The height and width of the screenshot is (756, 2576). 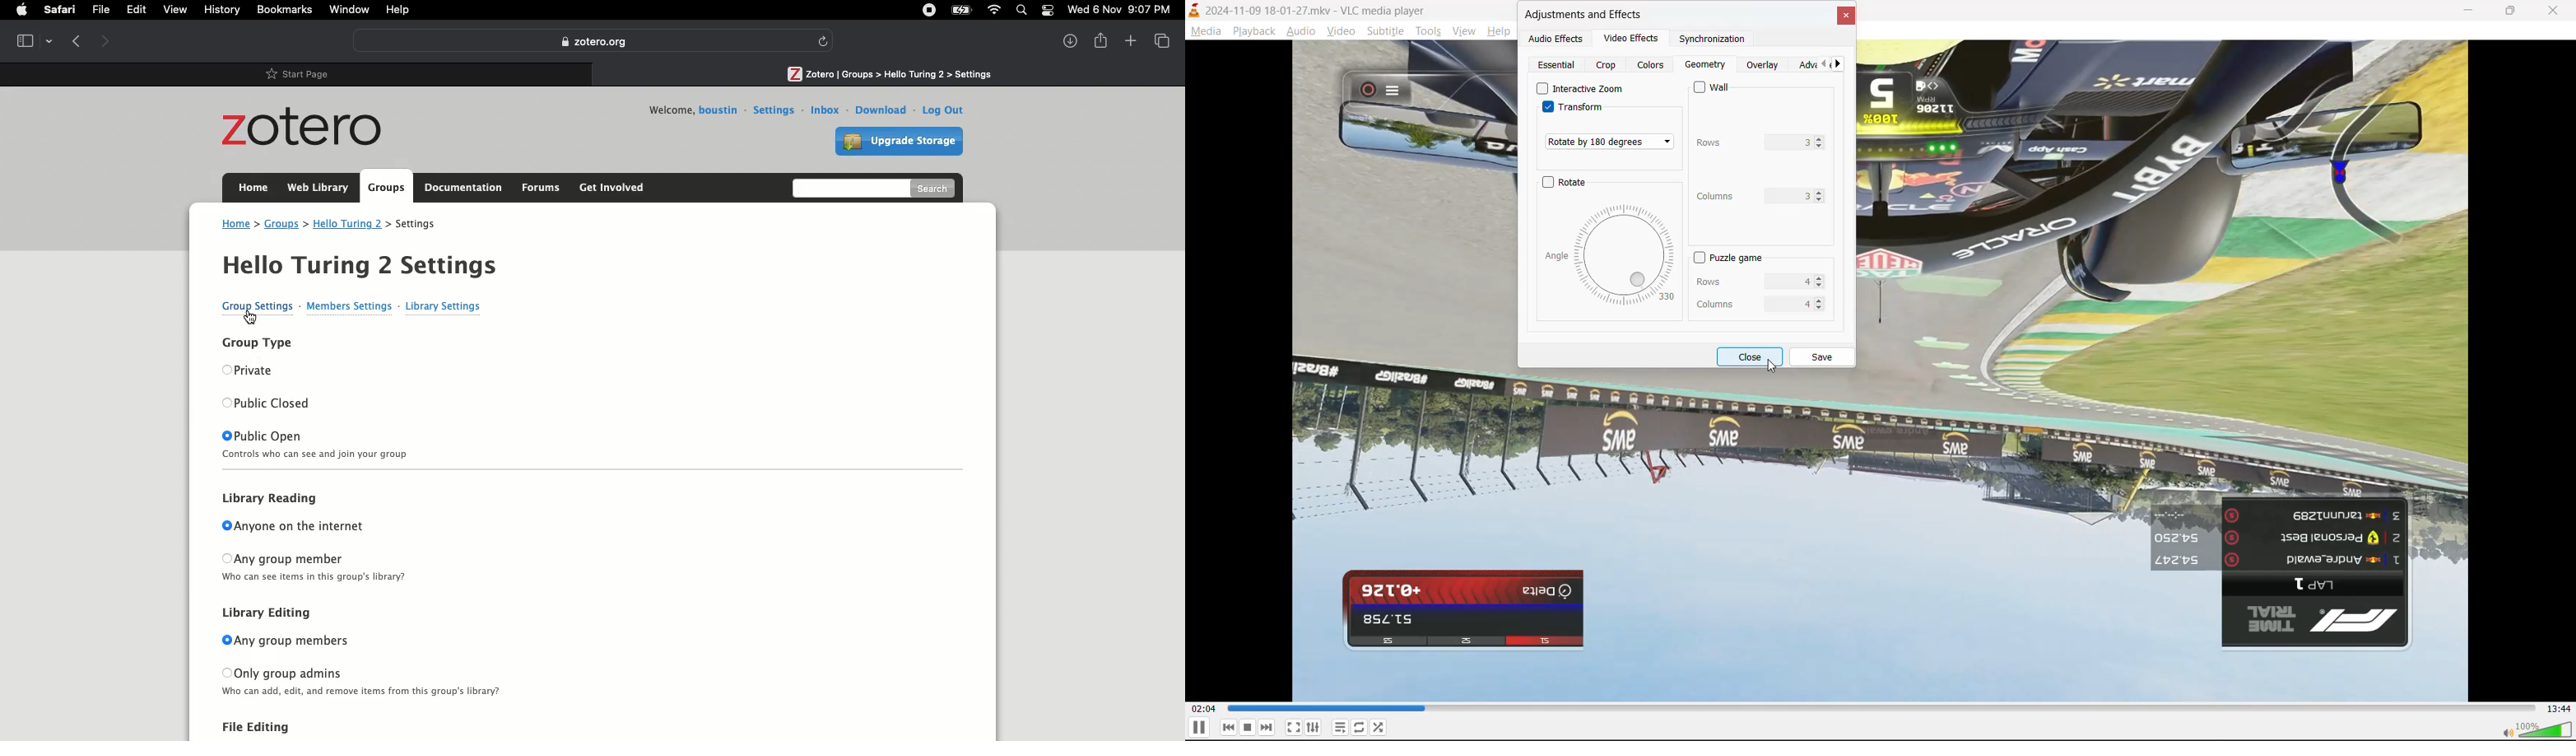 What do you see at coordinates (1340, 727) in the screenshot?
I see `playlist` at bounding box center [1340, 727].